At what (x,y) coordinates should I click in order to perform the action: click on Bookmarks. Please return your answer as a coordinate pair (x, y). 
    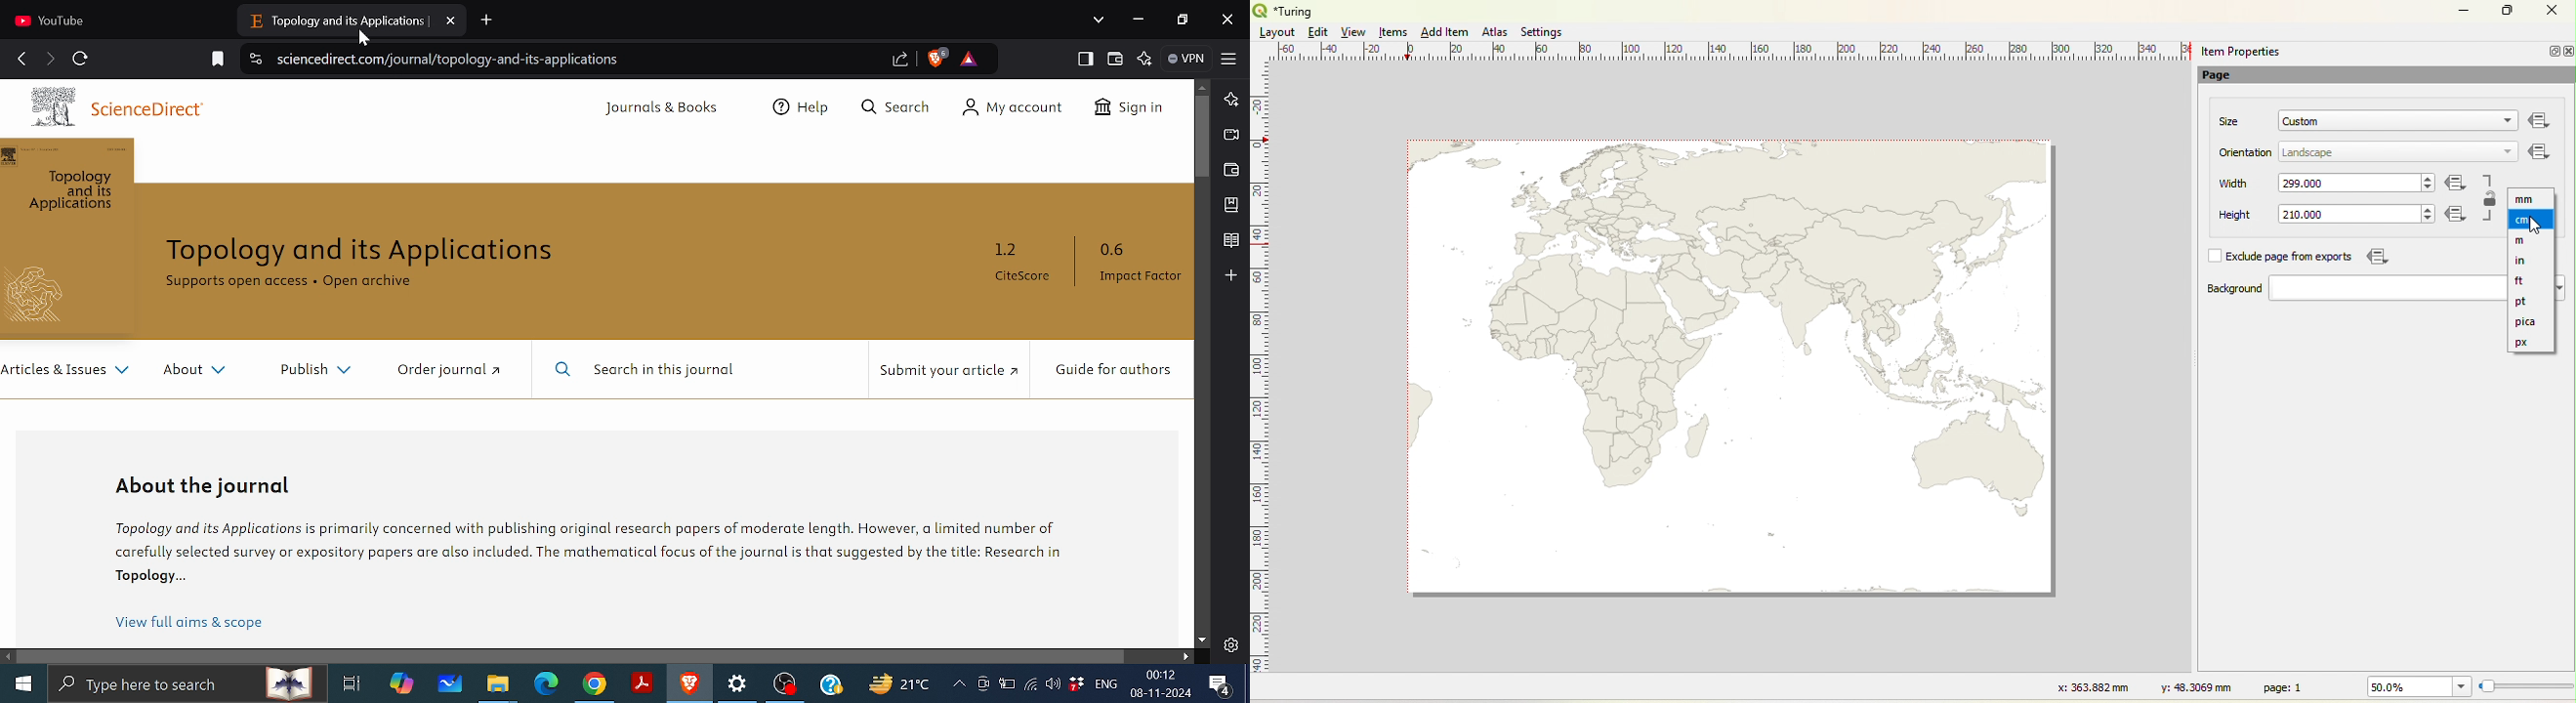
    Looking at the image, I should click on (1232, 204).